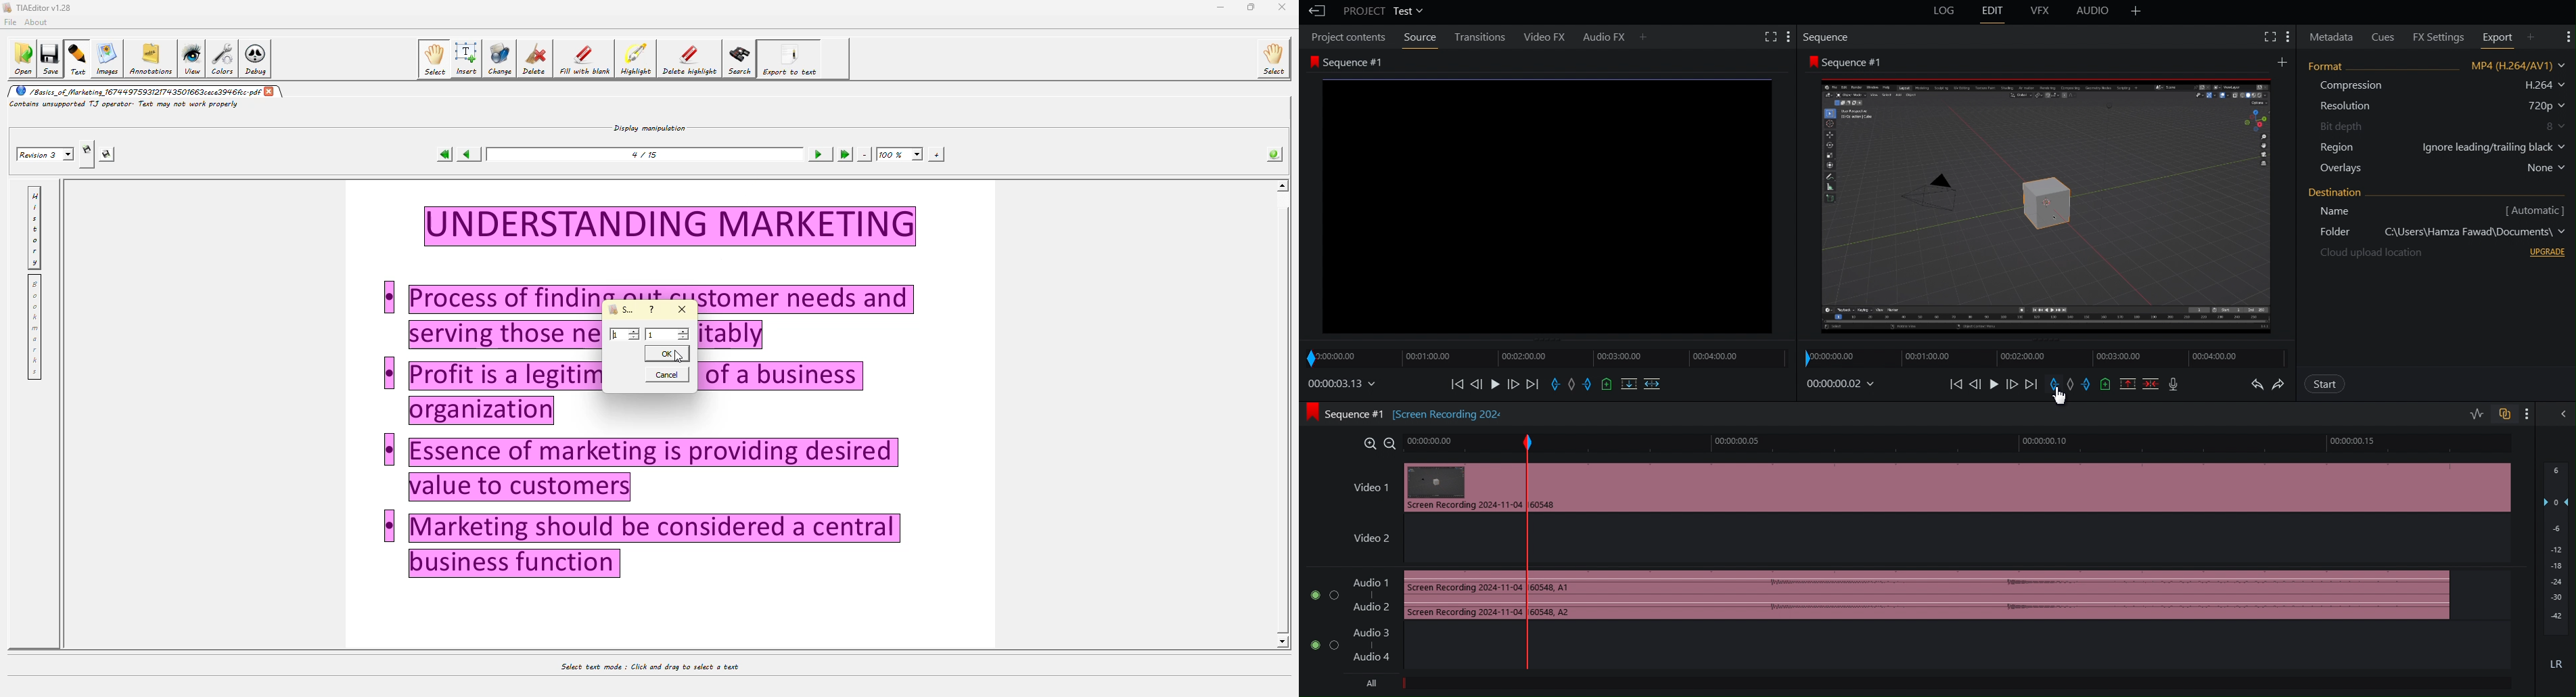 The height and width of the screenshot is (700, 2576). Describe the element at coordinates (1365, 485) in the screenshot. I see `Video 1` at that location.